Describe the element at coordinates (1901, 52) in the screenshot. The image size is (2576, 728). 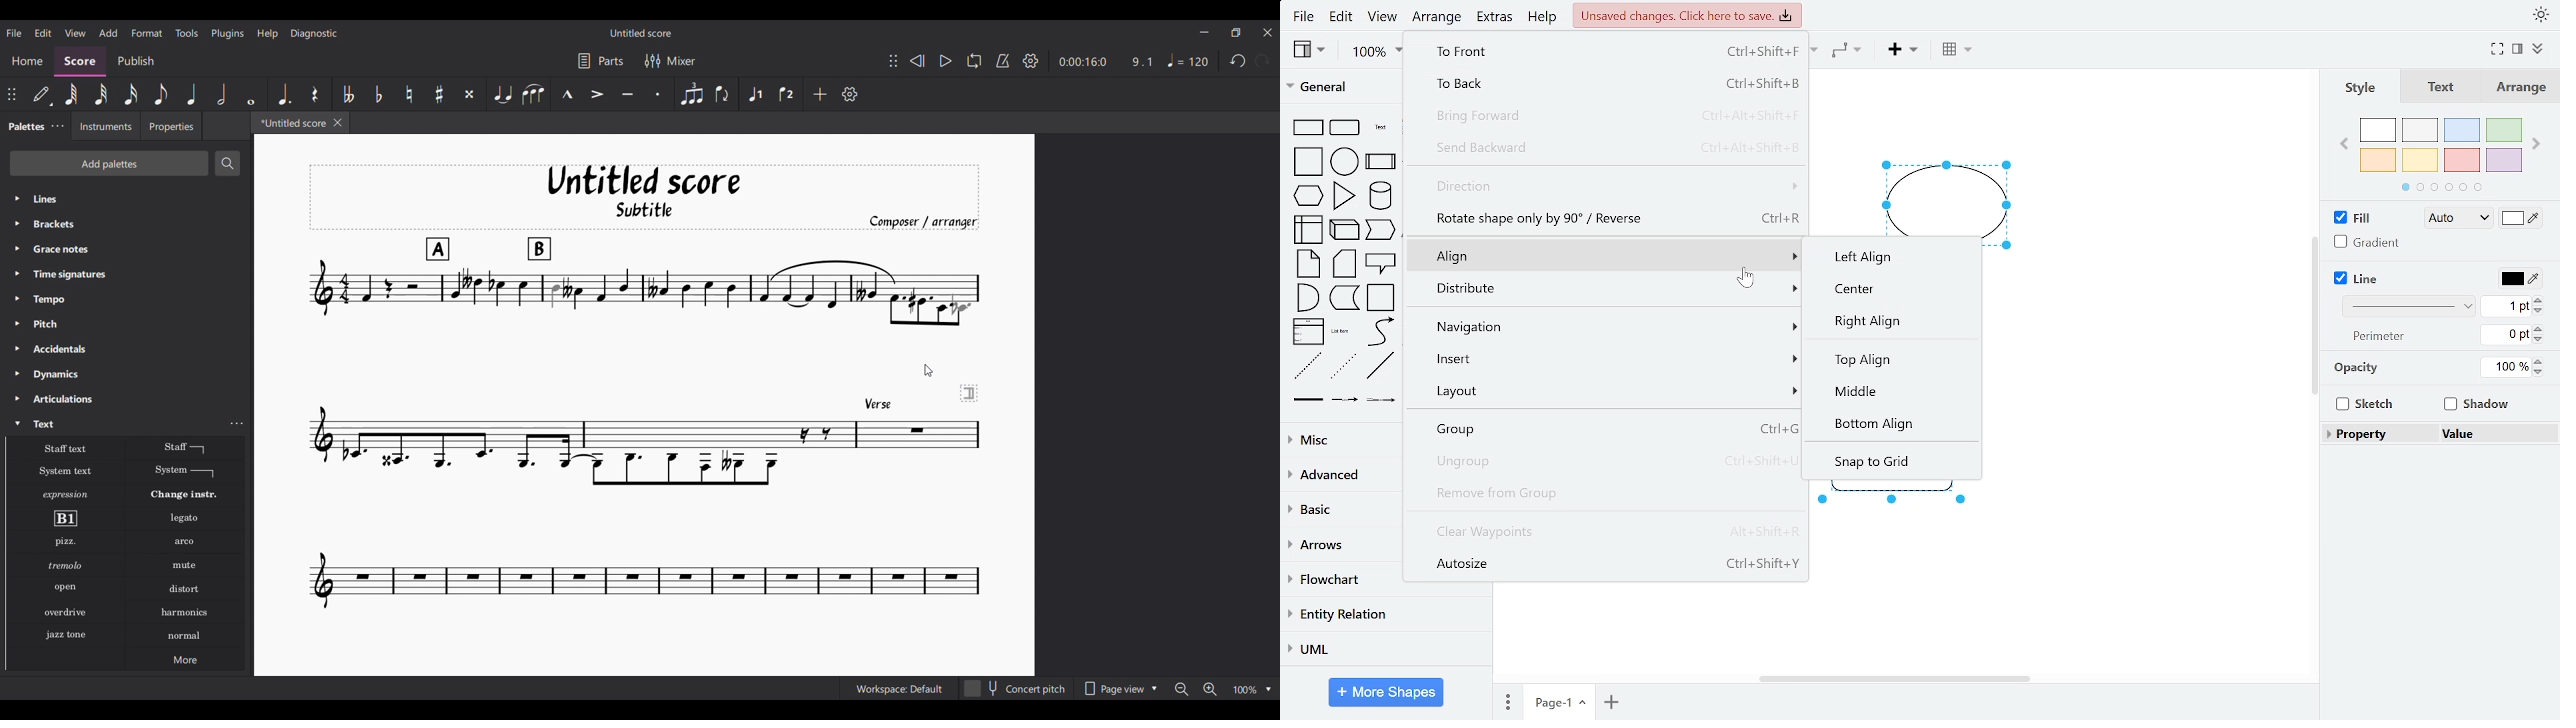
I see `insert` at that location.